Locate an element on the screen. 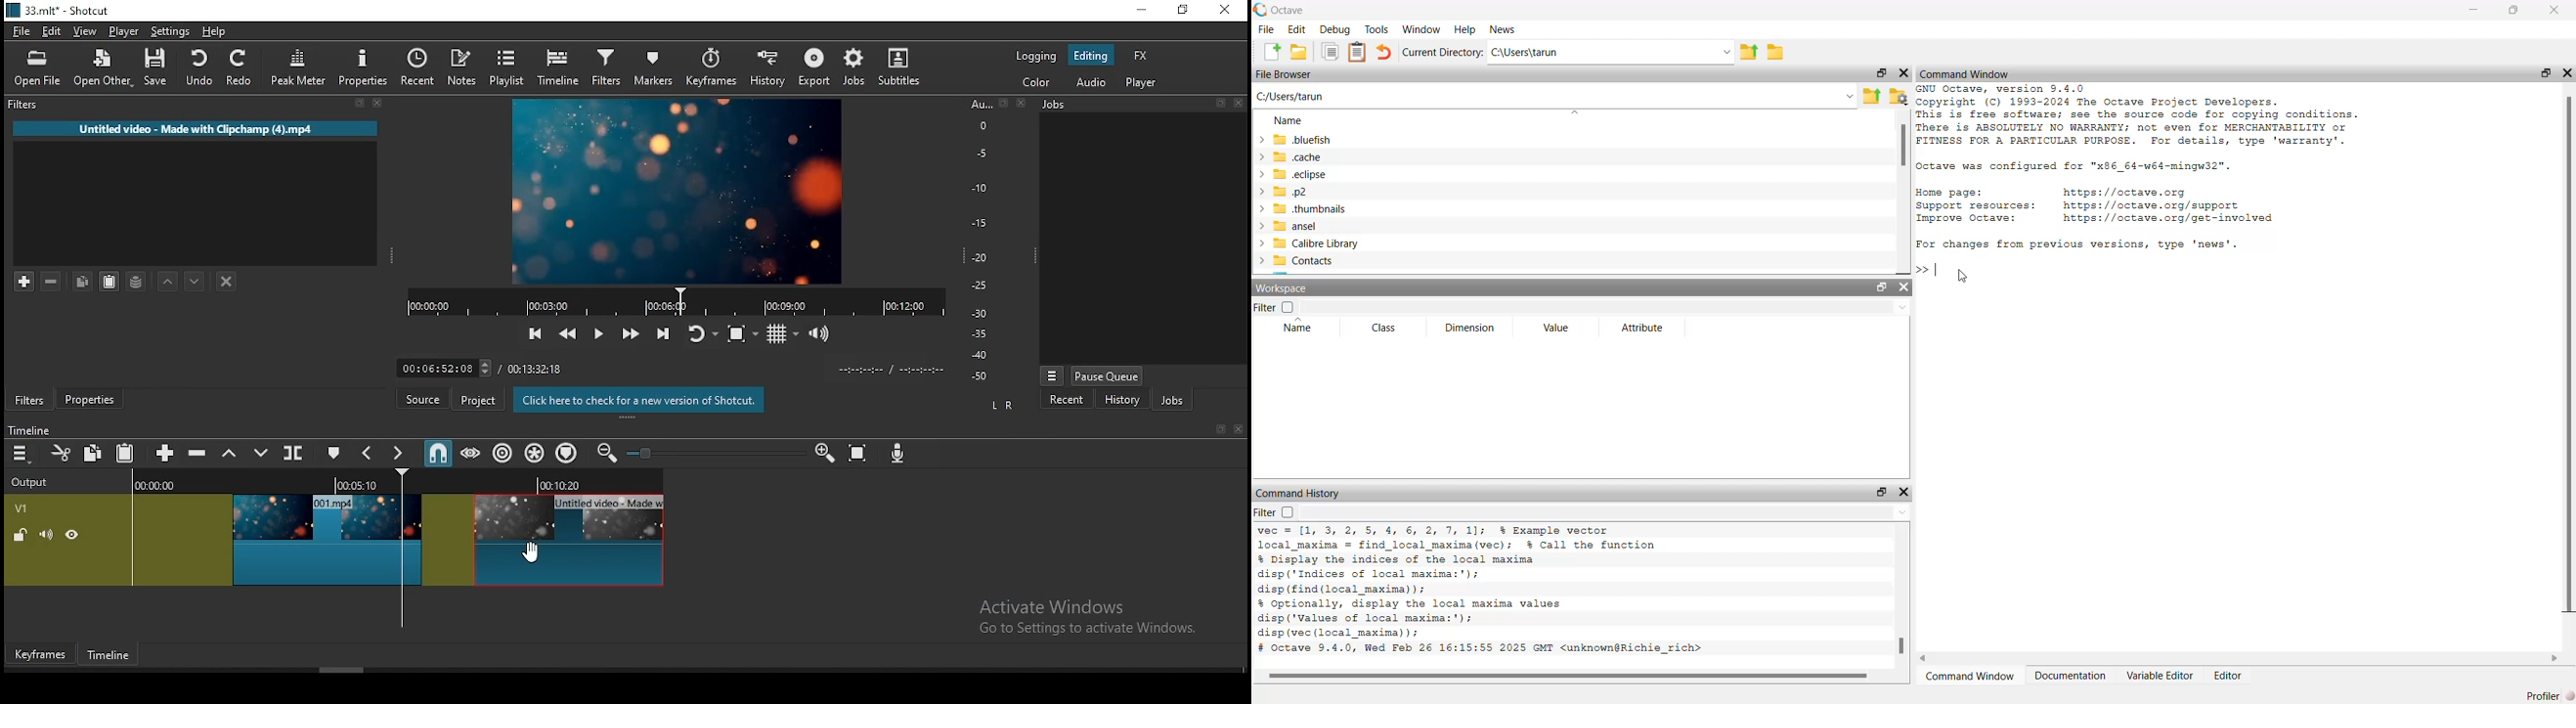  Octave logo is located at coordinates (1260, 10).